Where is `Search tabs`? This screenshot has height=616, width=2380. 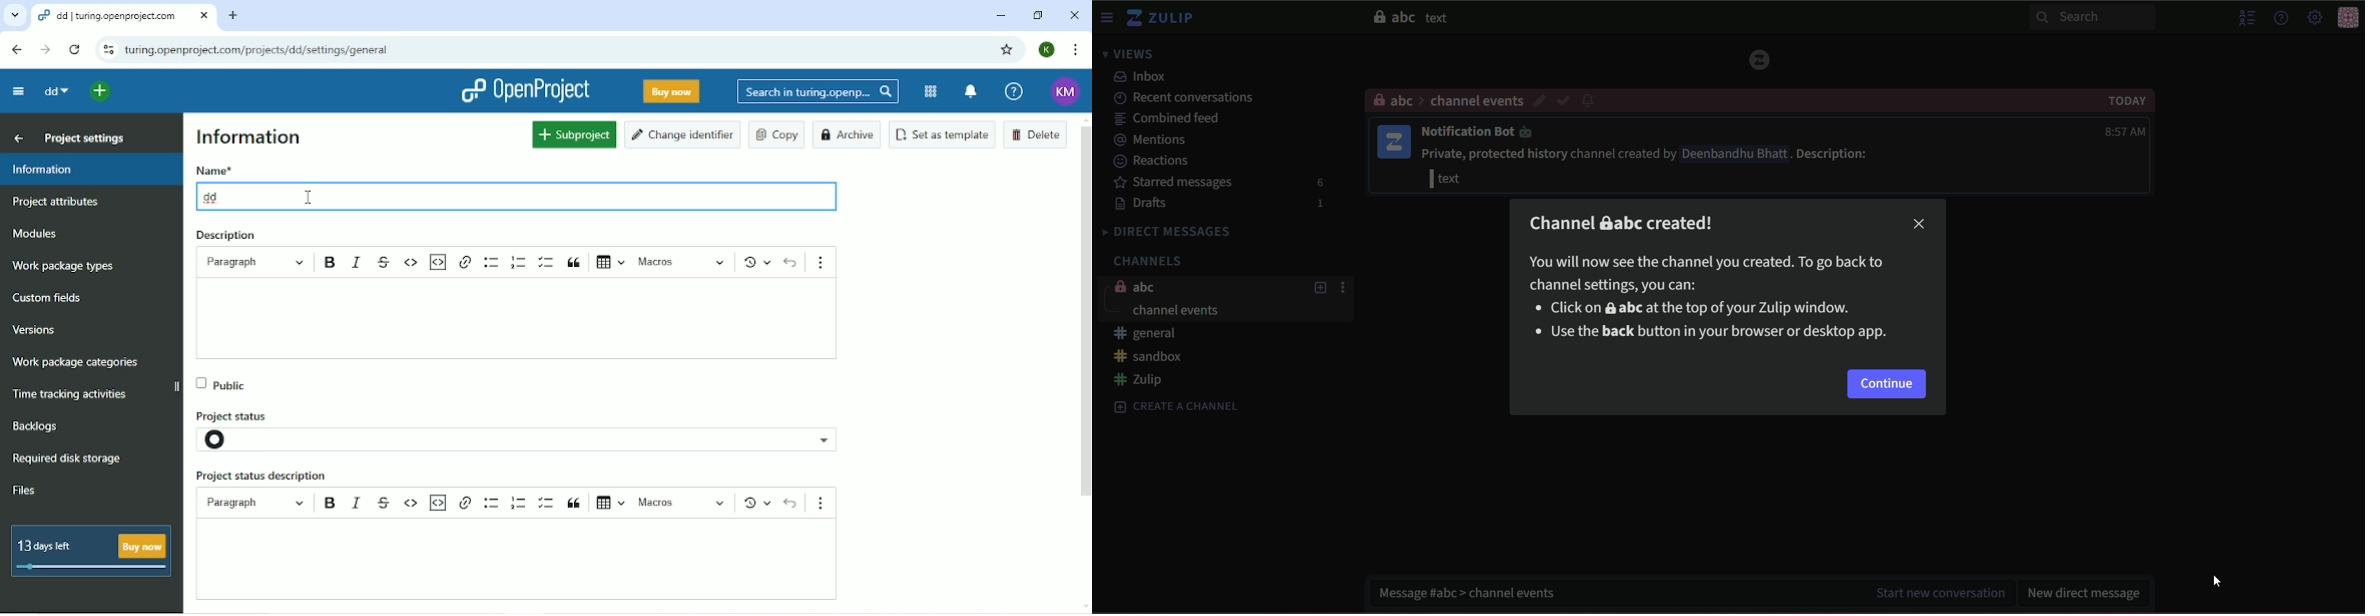
Search tabs is located at coordinates (13, 15).